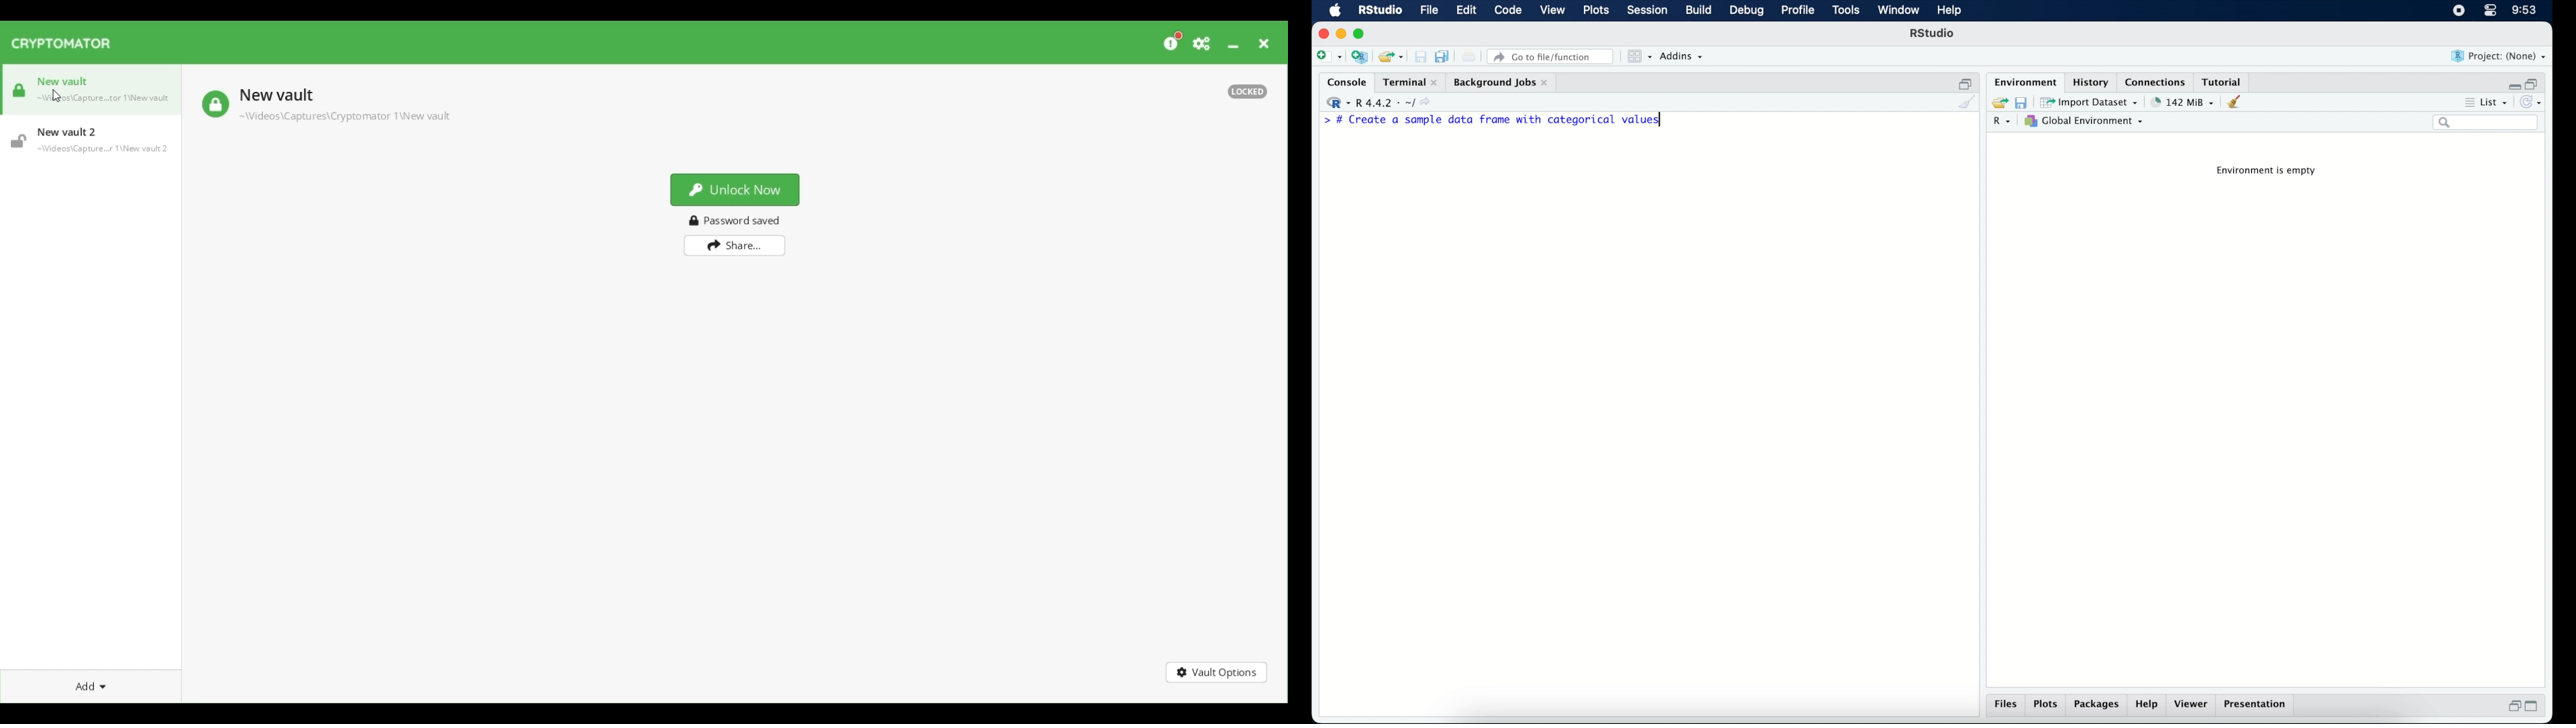 This screenshot has width=2576, height=728. Describe the element at coordinates (1639, 56) in the screenshot. I see `workspace panes` at that location.